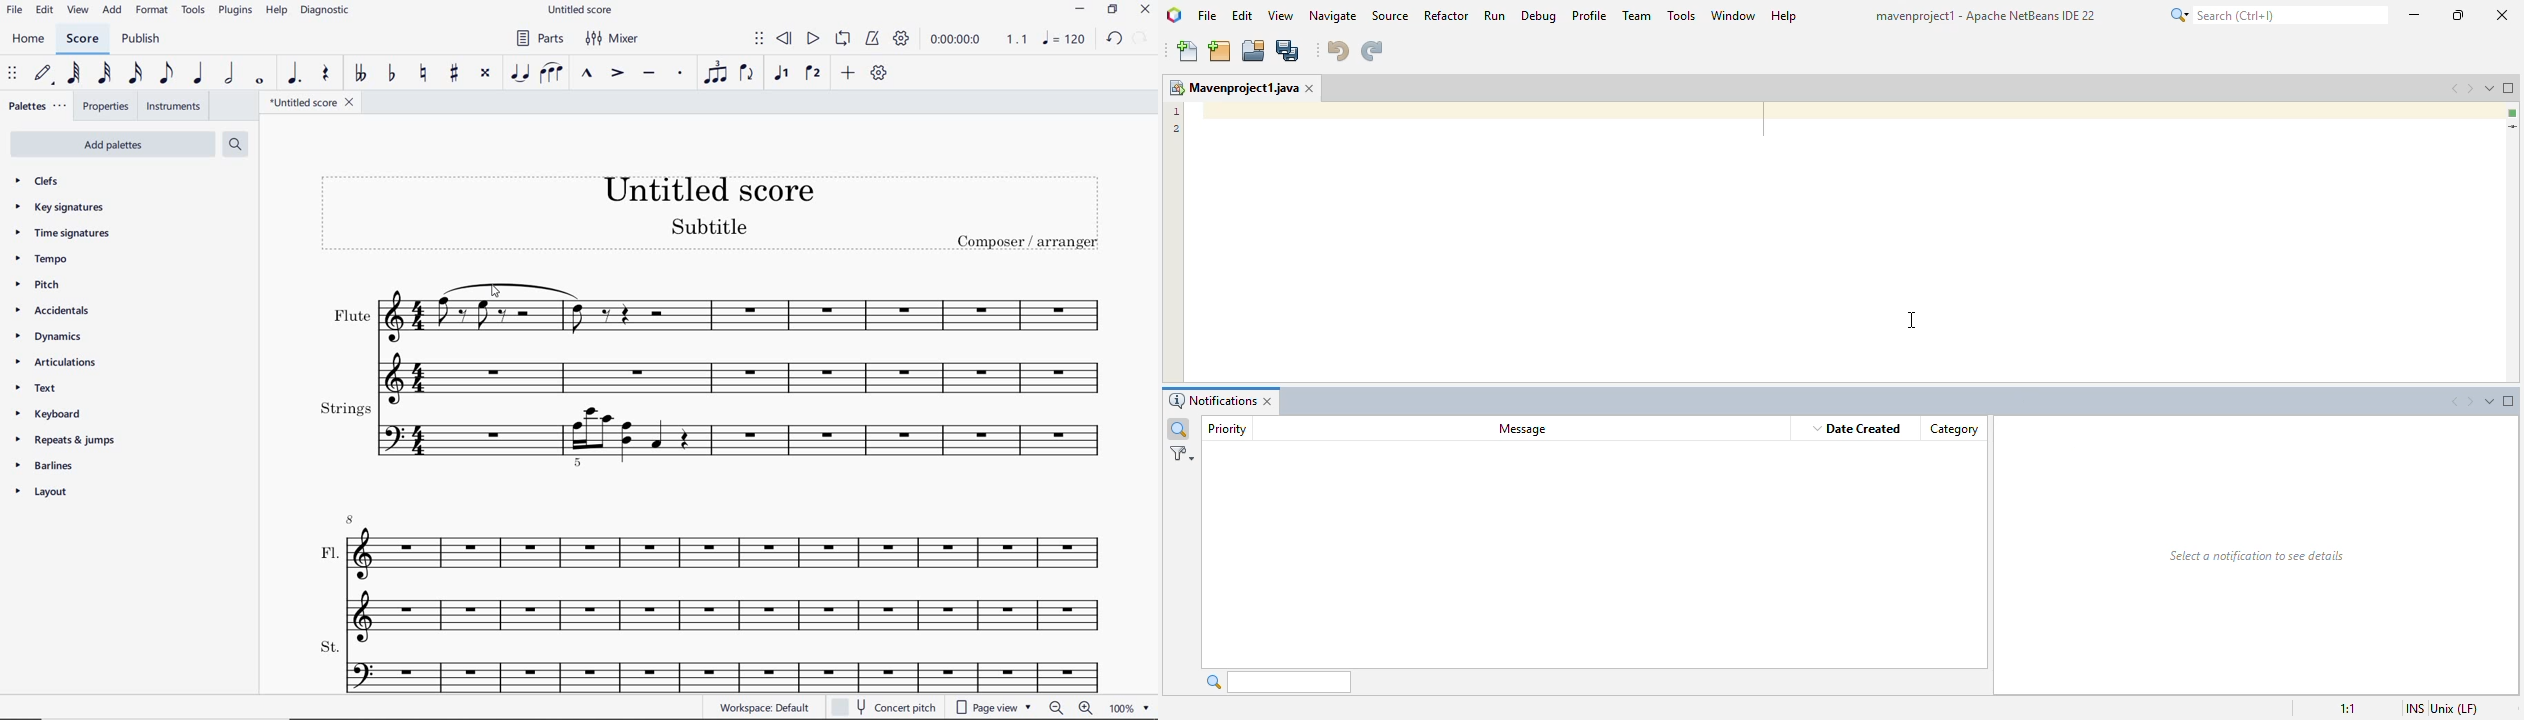 The image size is (2548, 728). What do you see at coordinates (61, 234) in the screenshot?
I see `time signatures` at bounding box center [61, 234].